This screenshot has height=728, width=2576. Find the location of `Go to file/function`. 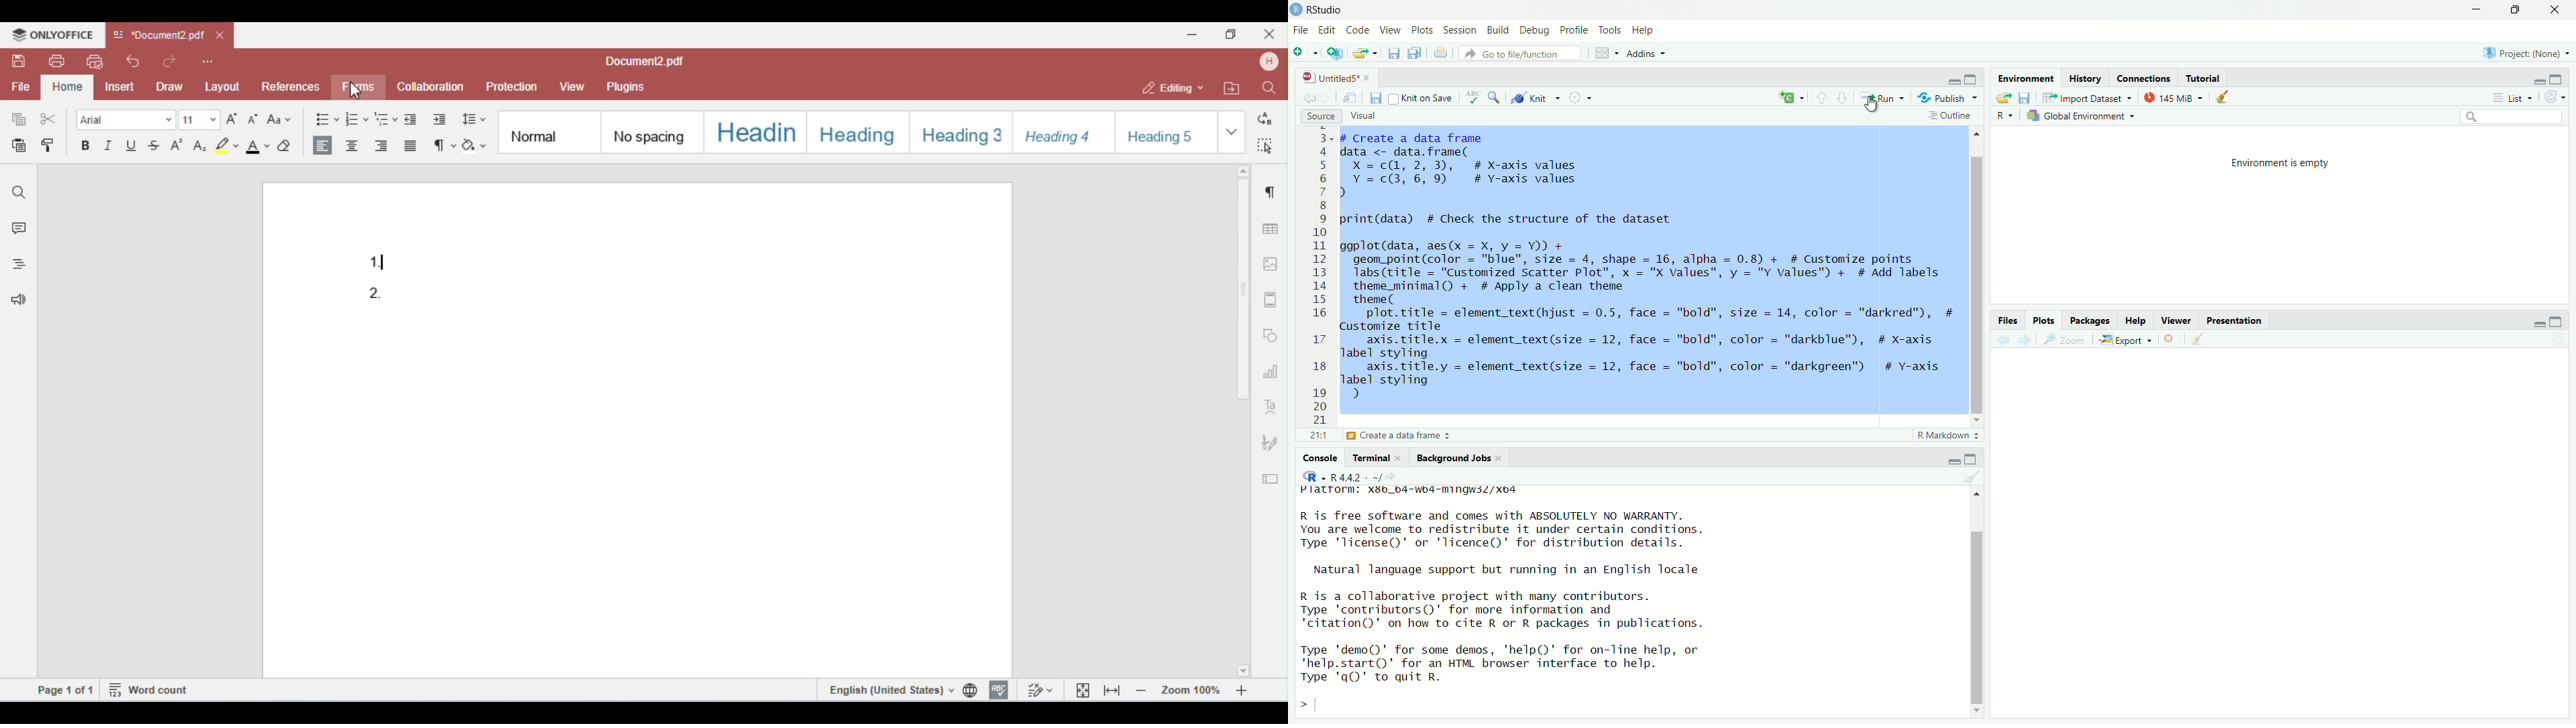

Go to file/function is located at coordinates (1519, 53).